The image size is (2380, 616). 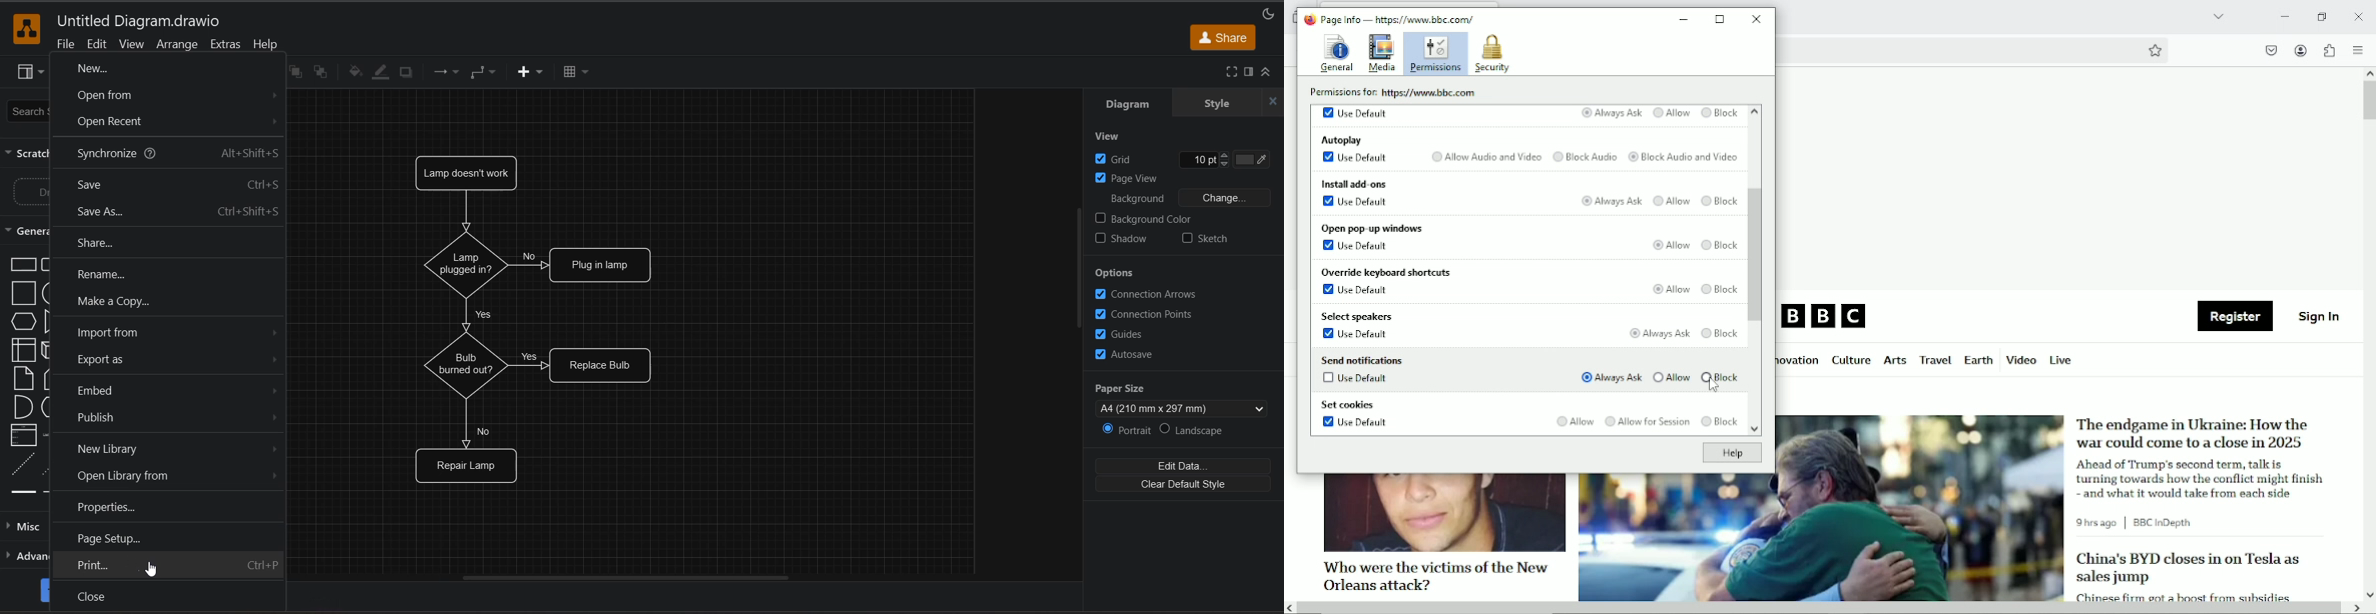 I want to click on save, so click(x=173, y=186).